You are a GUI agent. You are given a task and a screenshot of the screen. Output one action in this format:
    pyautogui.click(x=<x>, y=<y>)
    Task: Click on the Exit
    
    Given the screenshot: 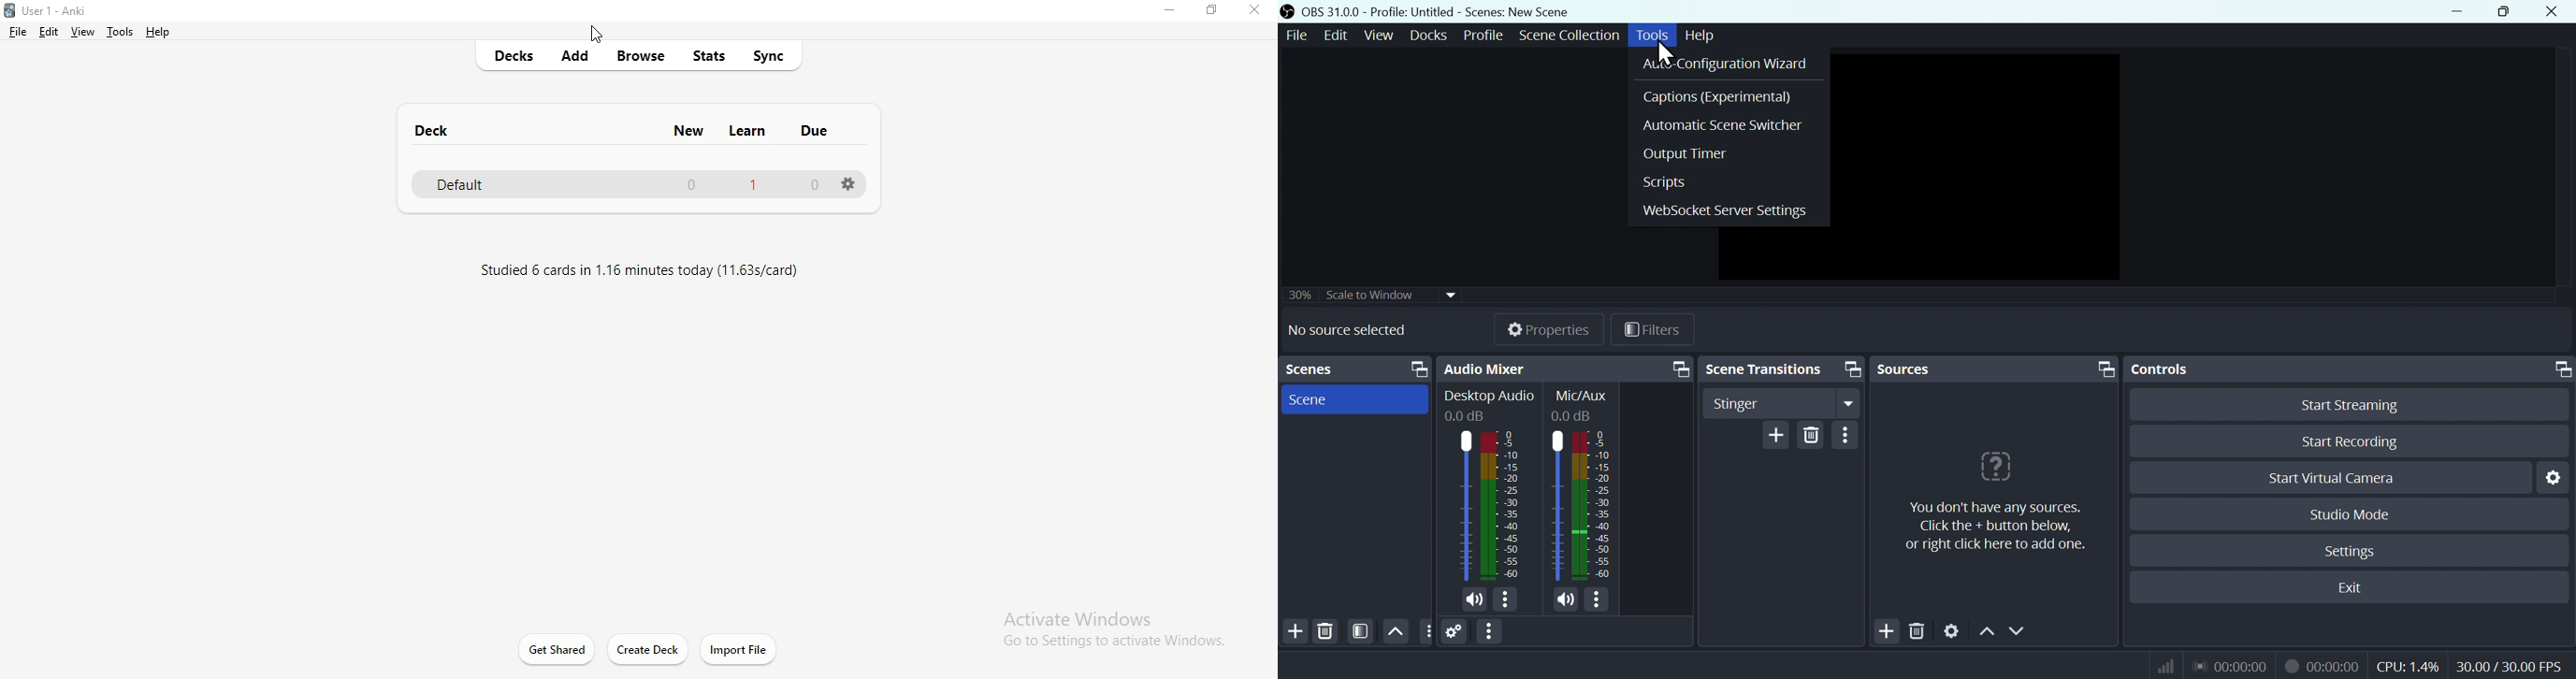 What is the action you would take?
    pyautogui.click(x=2348, y=588)
    